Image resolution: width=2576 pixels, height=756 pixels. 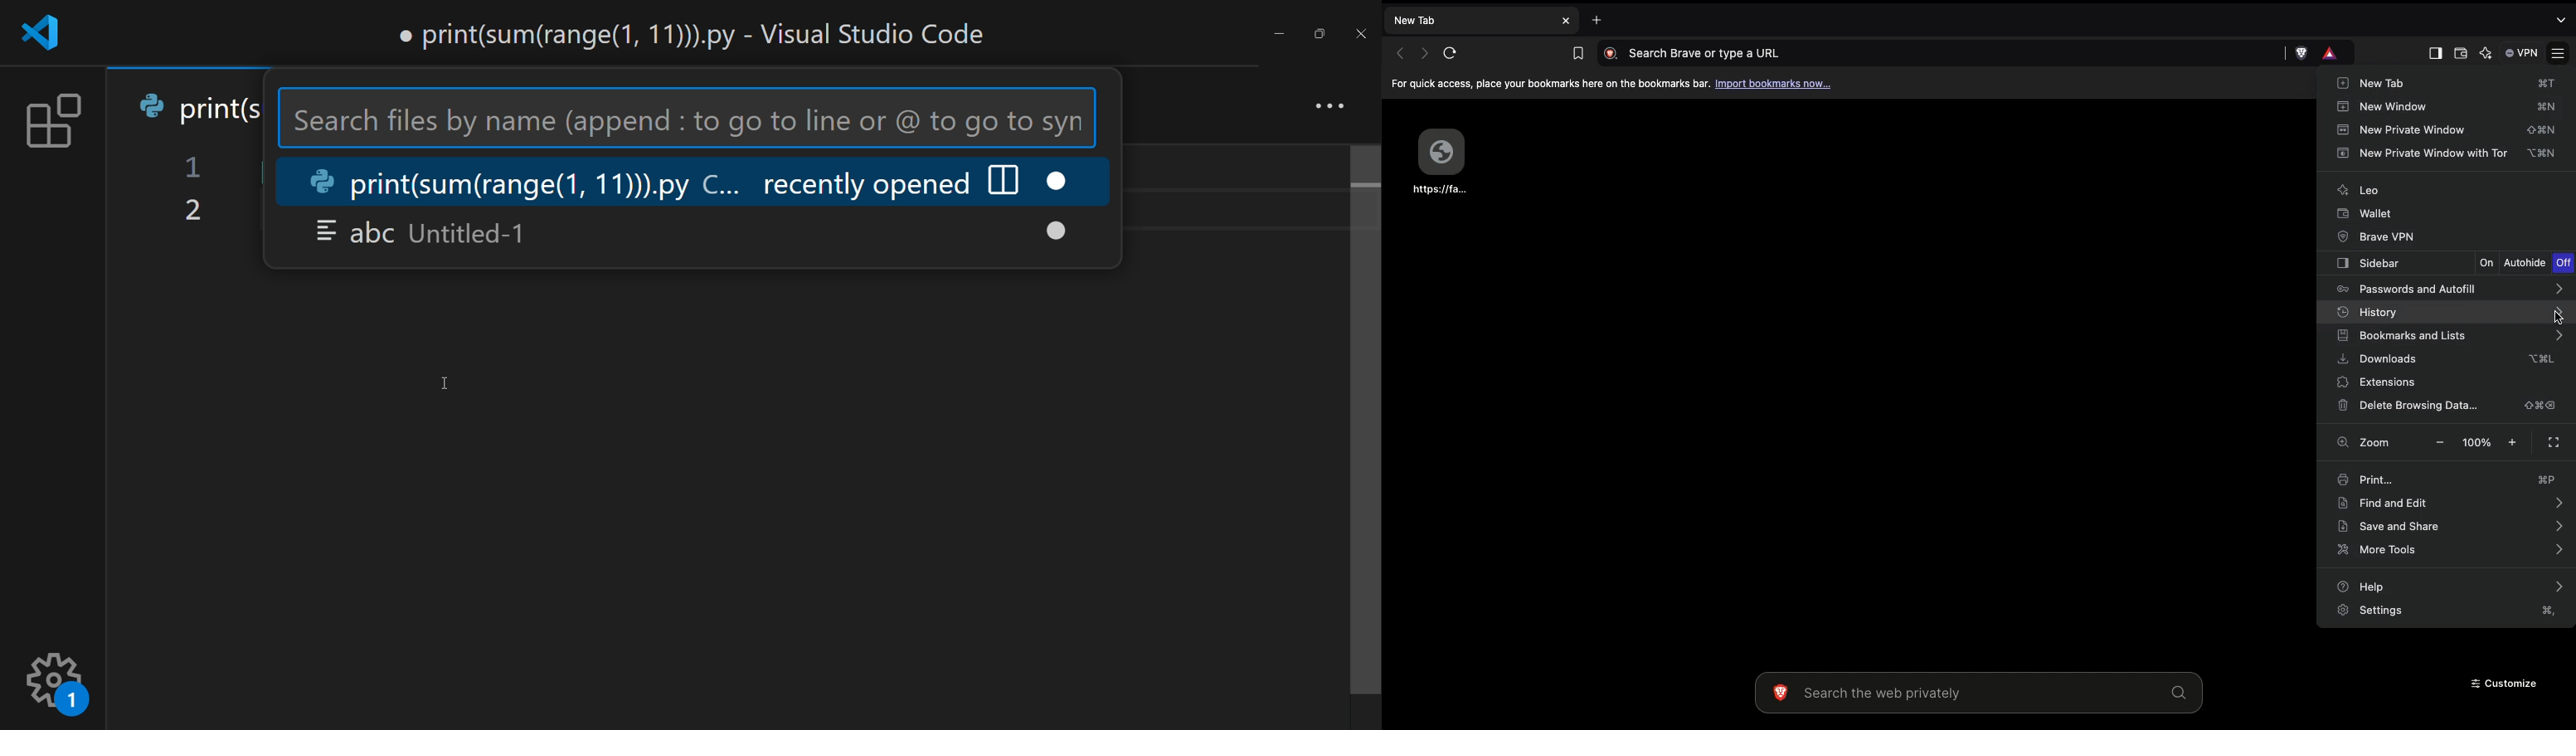 What do you see at coordinates (1058, 233) in the screenshot?
I see `close` at bounding box center [1058, 233].